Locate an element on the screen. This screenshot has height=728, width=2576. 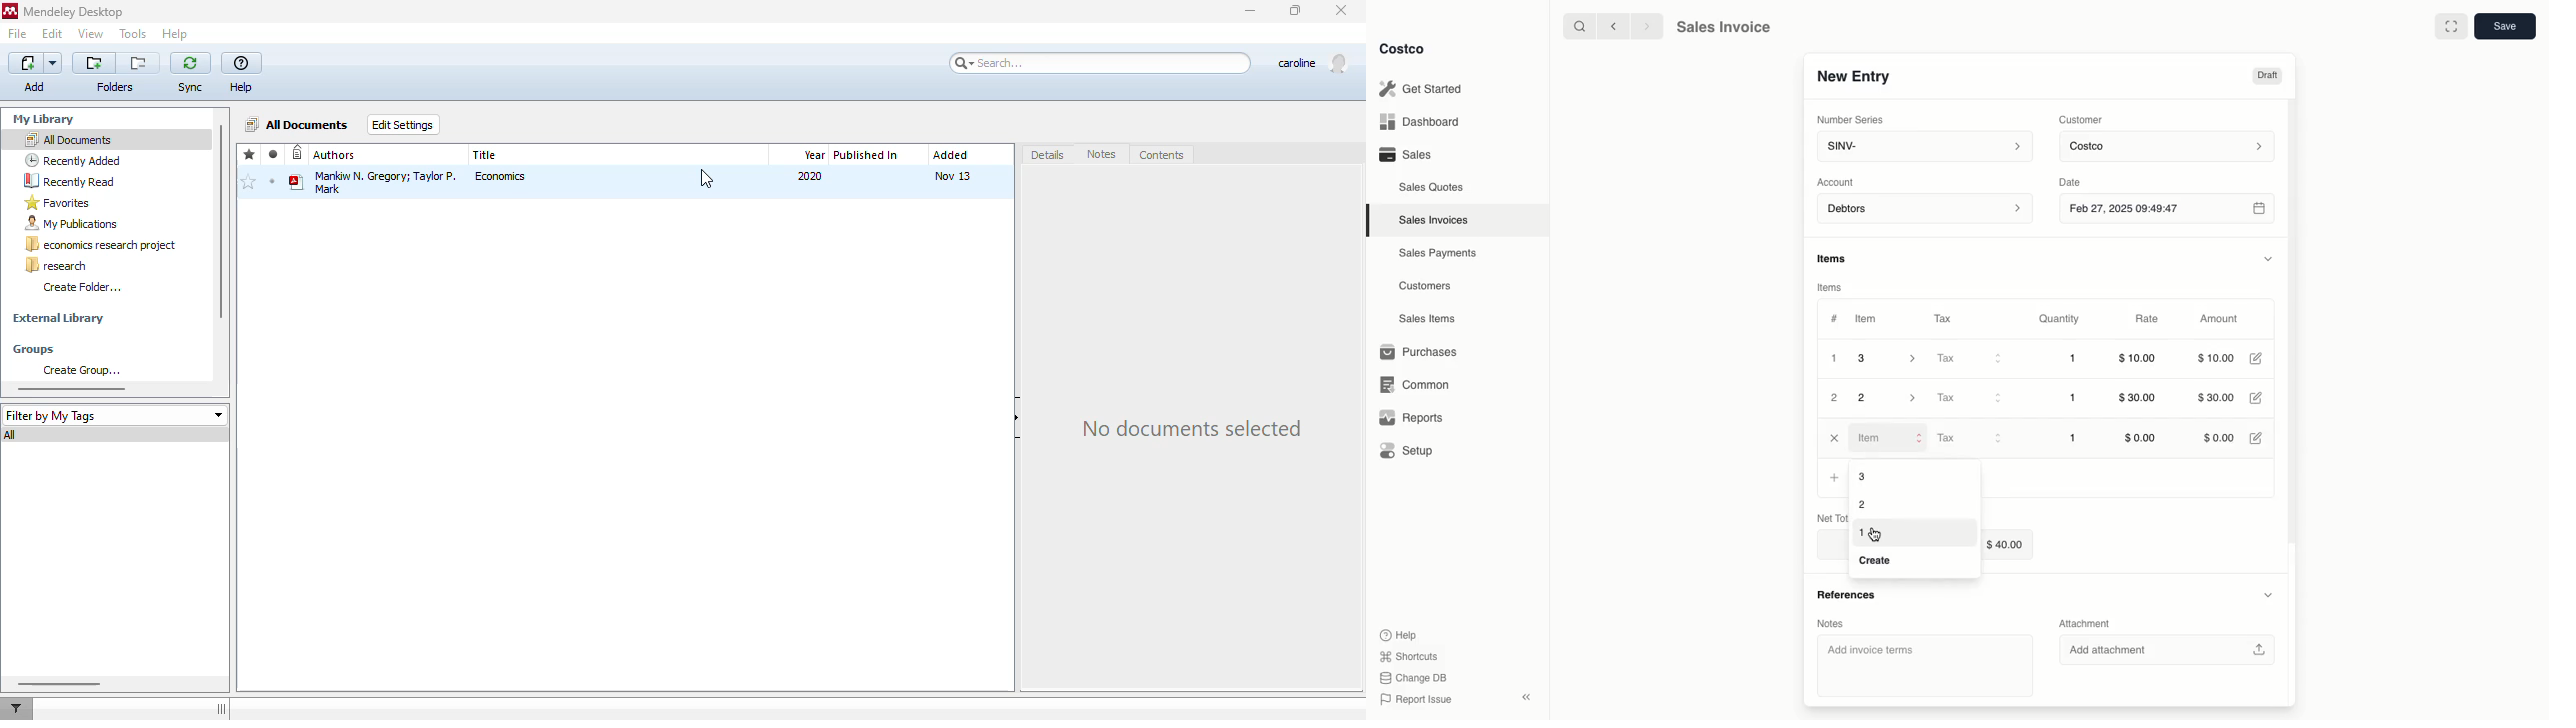
$0.00 is located at coordinates (2219, 436).